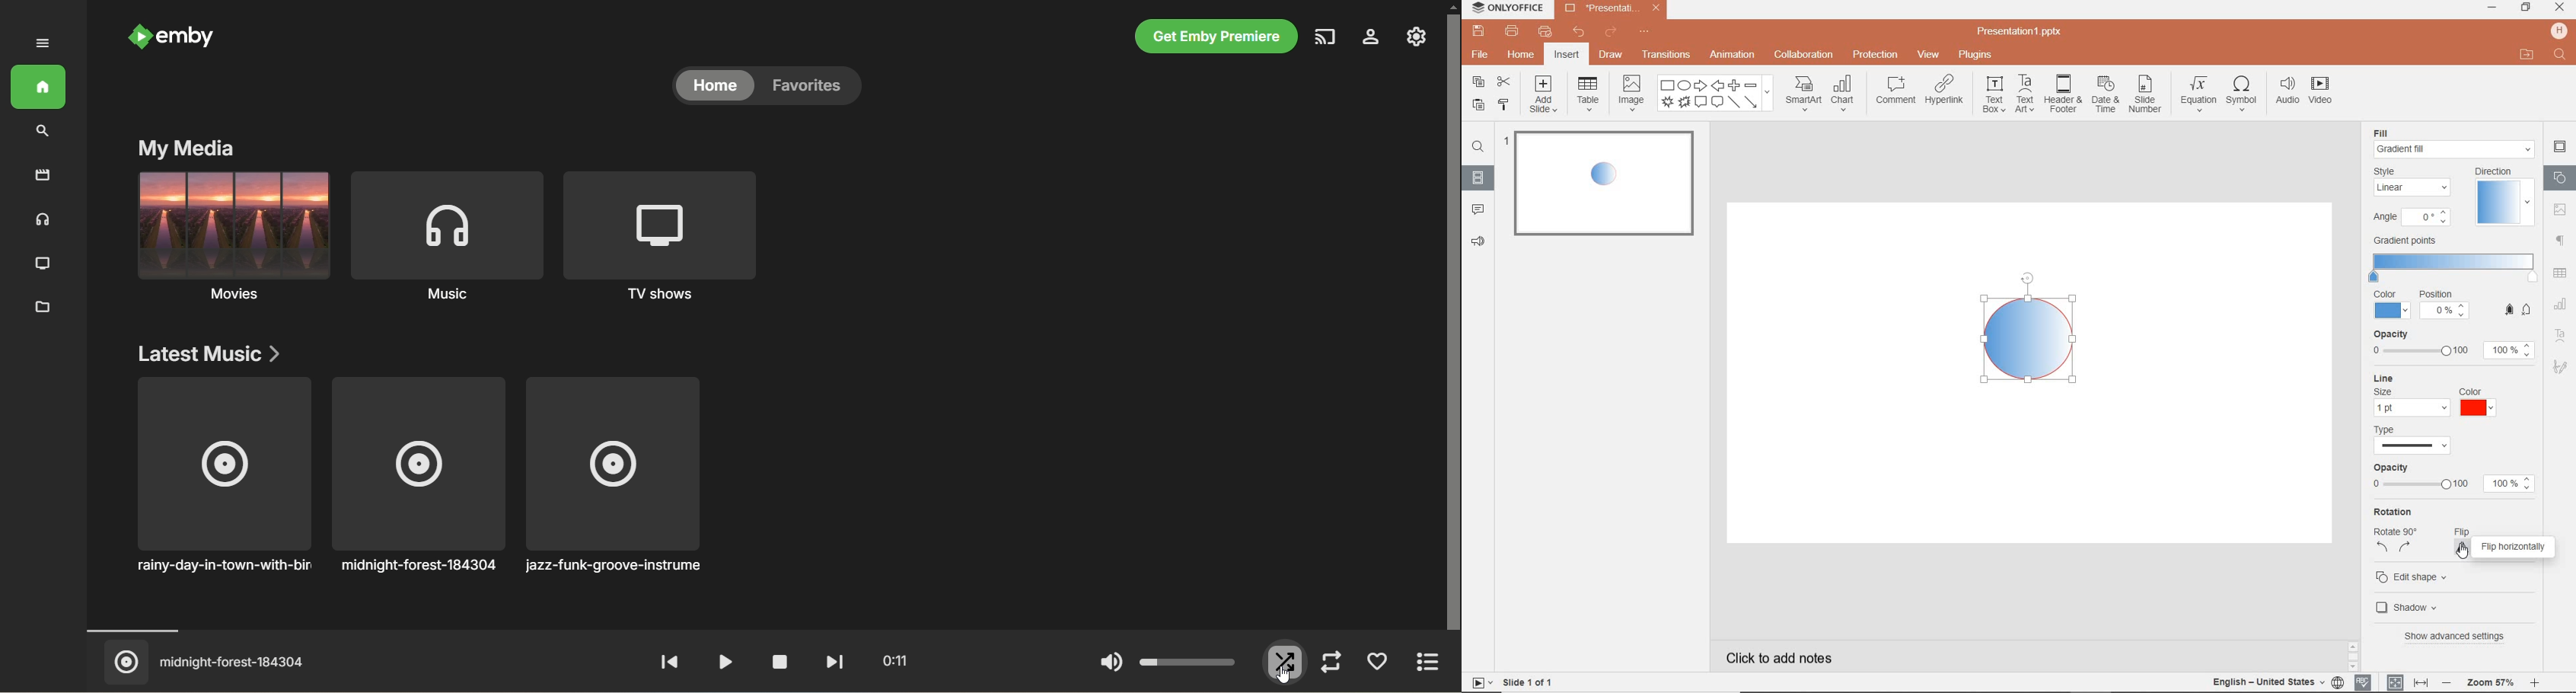 Image resolution: width=2576 pixels, height=700 pixels. What do you see at coordinates (2241, 94) in the screenshot?
I see `symbol` at bounding box center [2241, 94].